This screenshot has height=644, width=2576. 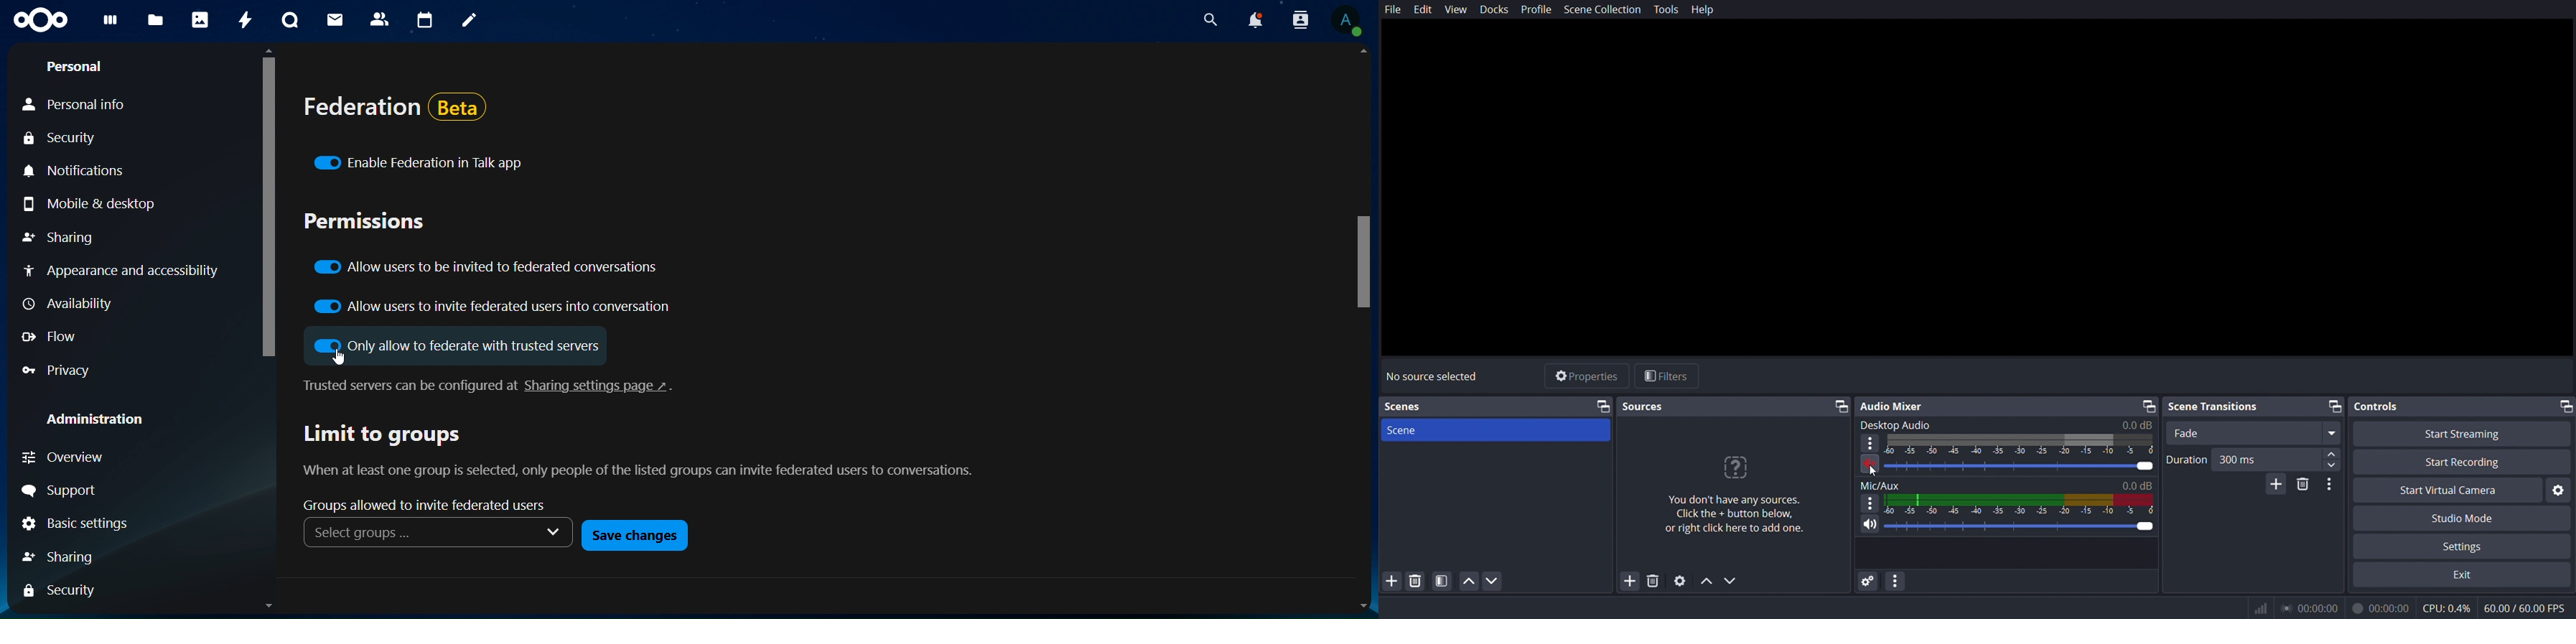 What do you see at coordinates (2276, 484) in the screenshot?
I see `add scene transitions` at bounding box center [2276, 484].